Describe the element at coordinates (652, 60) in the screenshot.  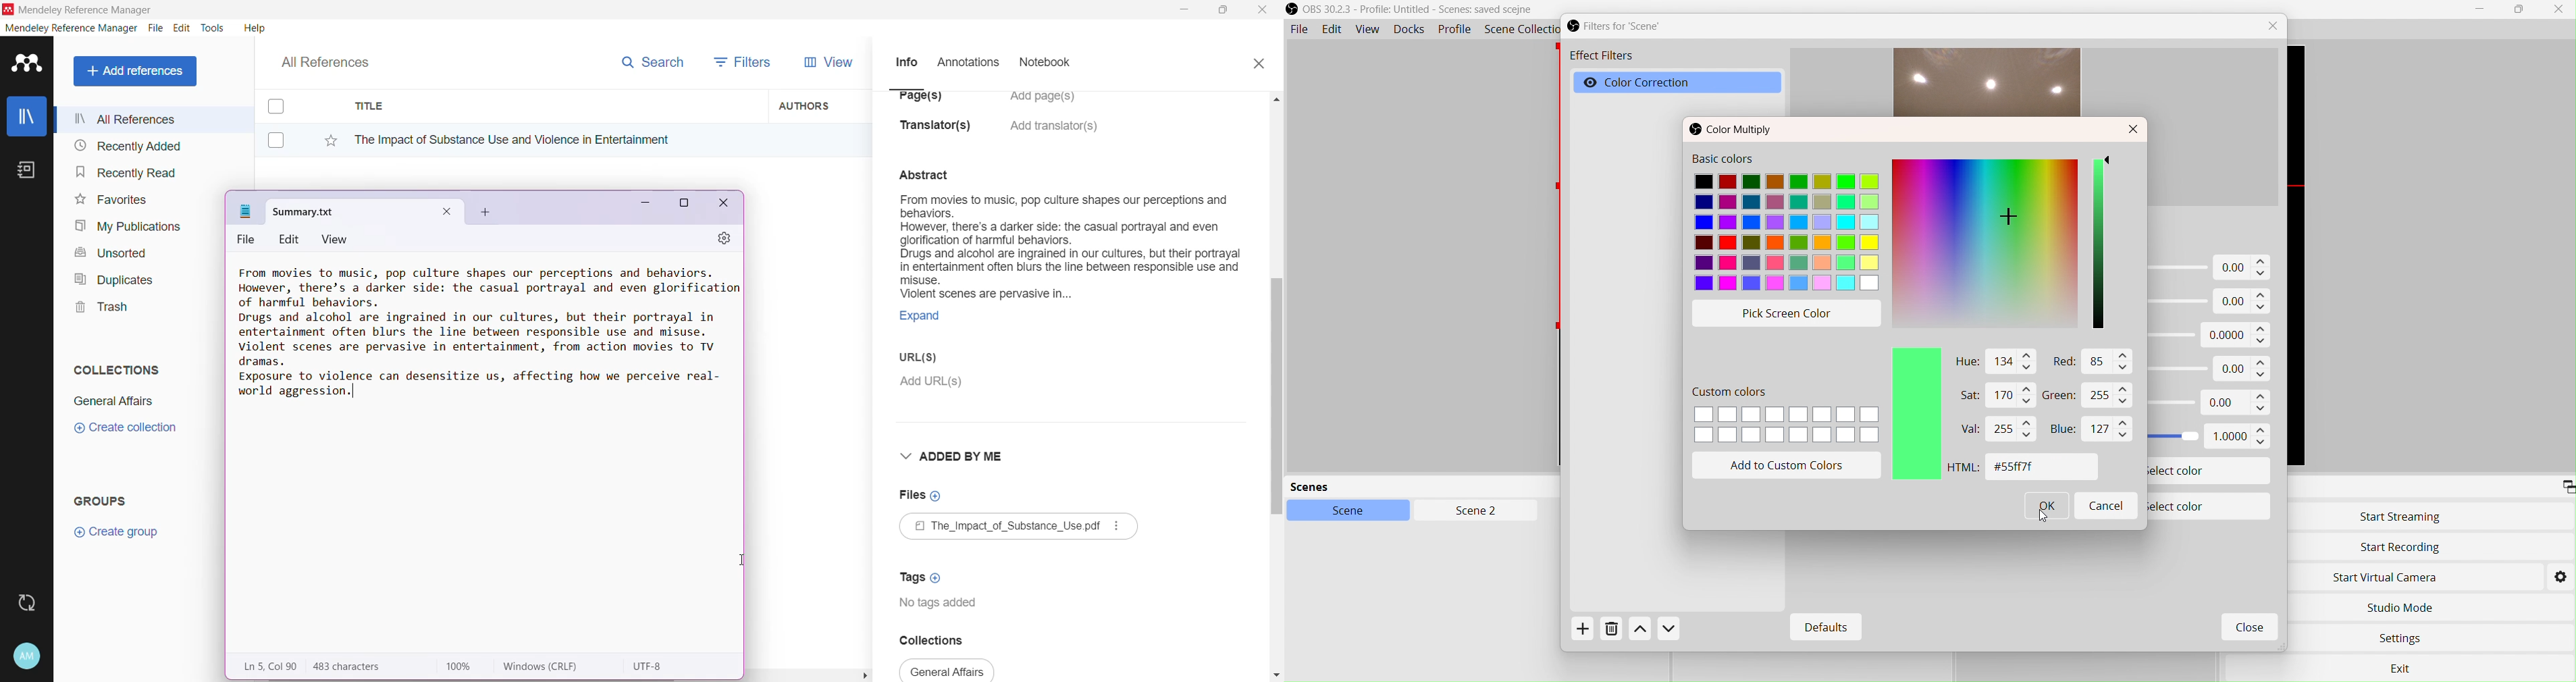
I see `Search` at that location.